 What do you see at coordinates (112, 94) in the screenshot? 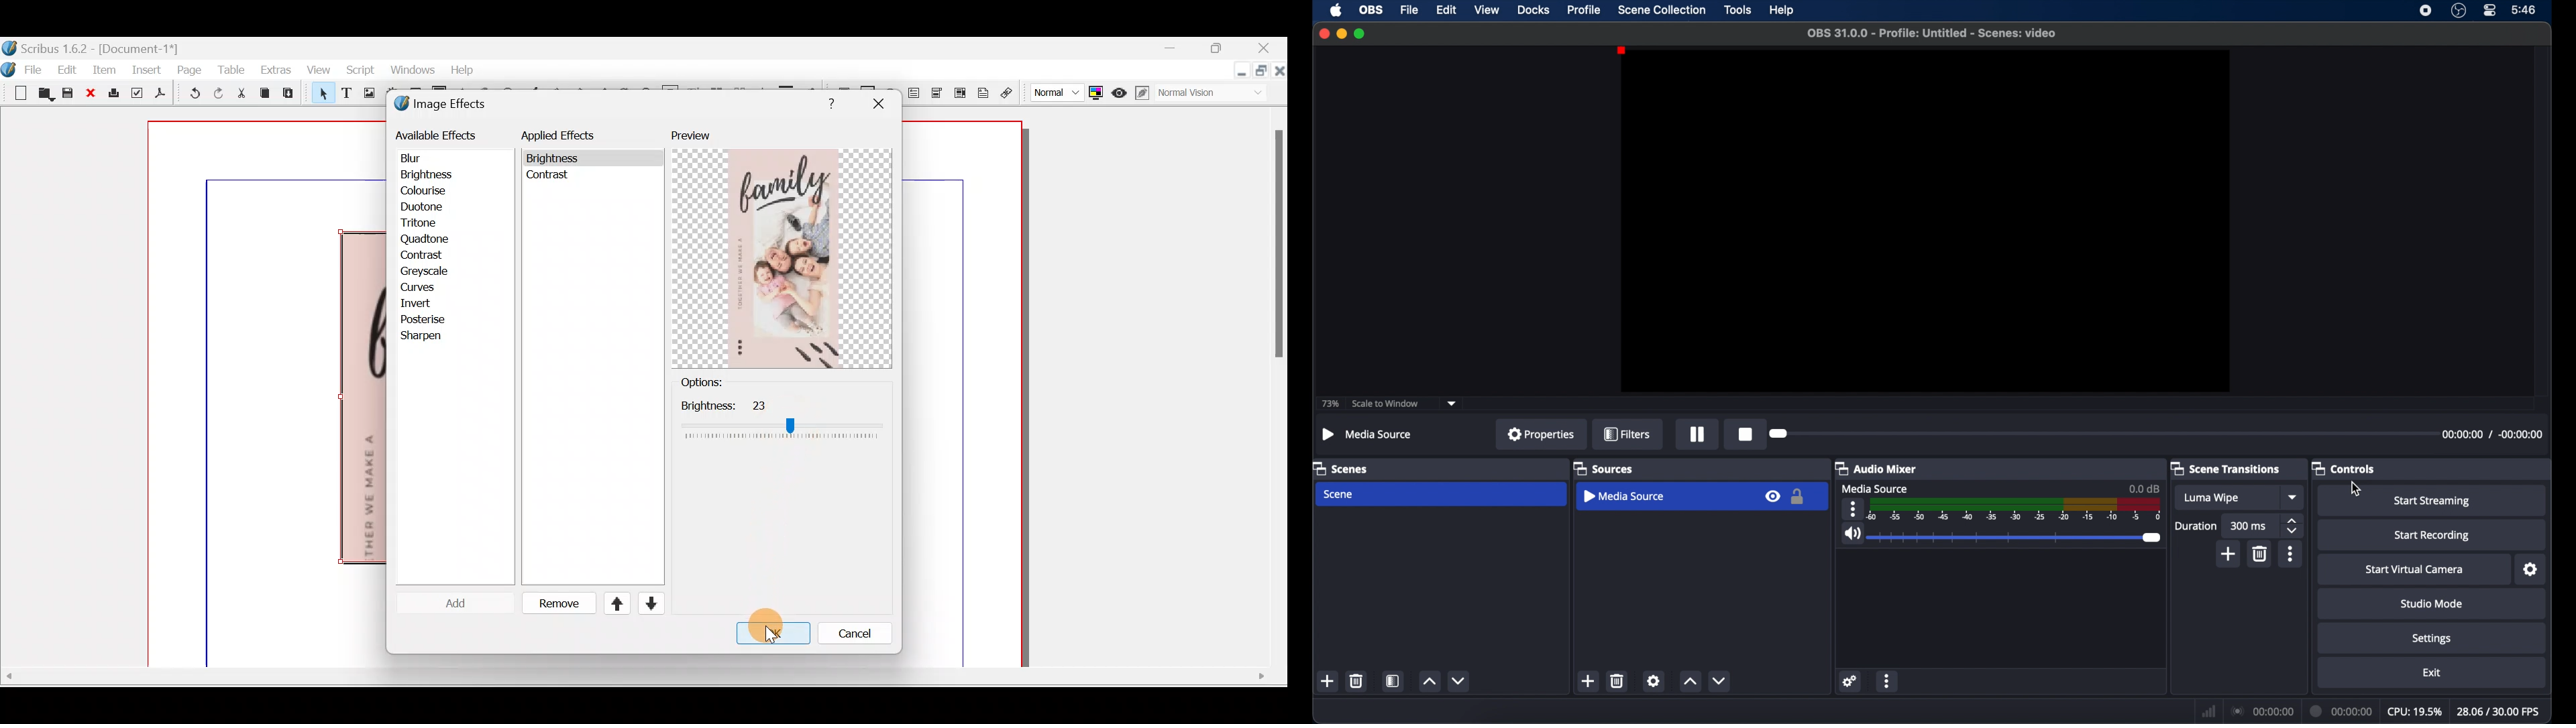
I see `Print` at bounding box center [112, 94].